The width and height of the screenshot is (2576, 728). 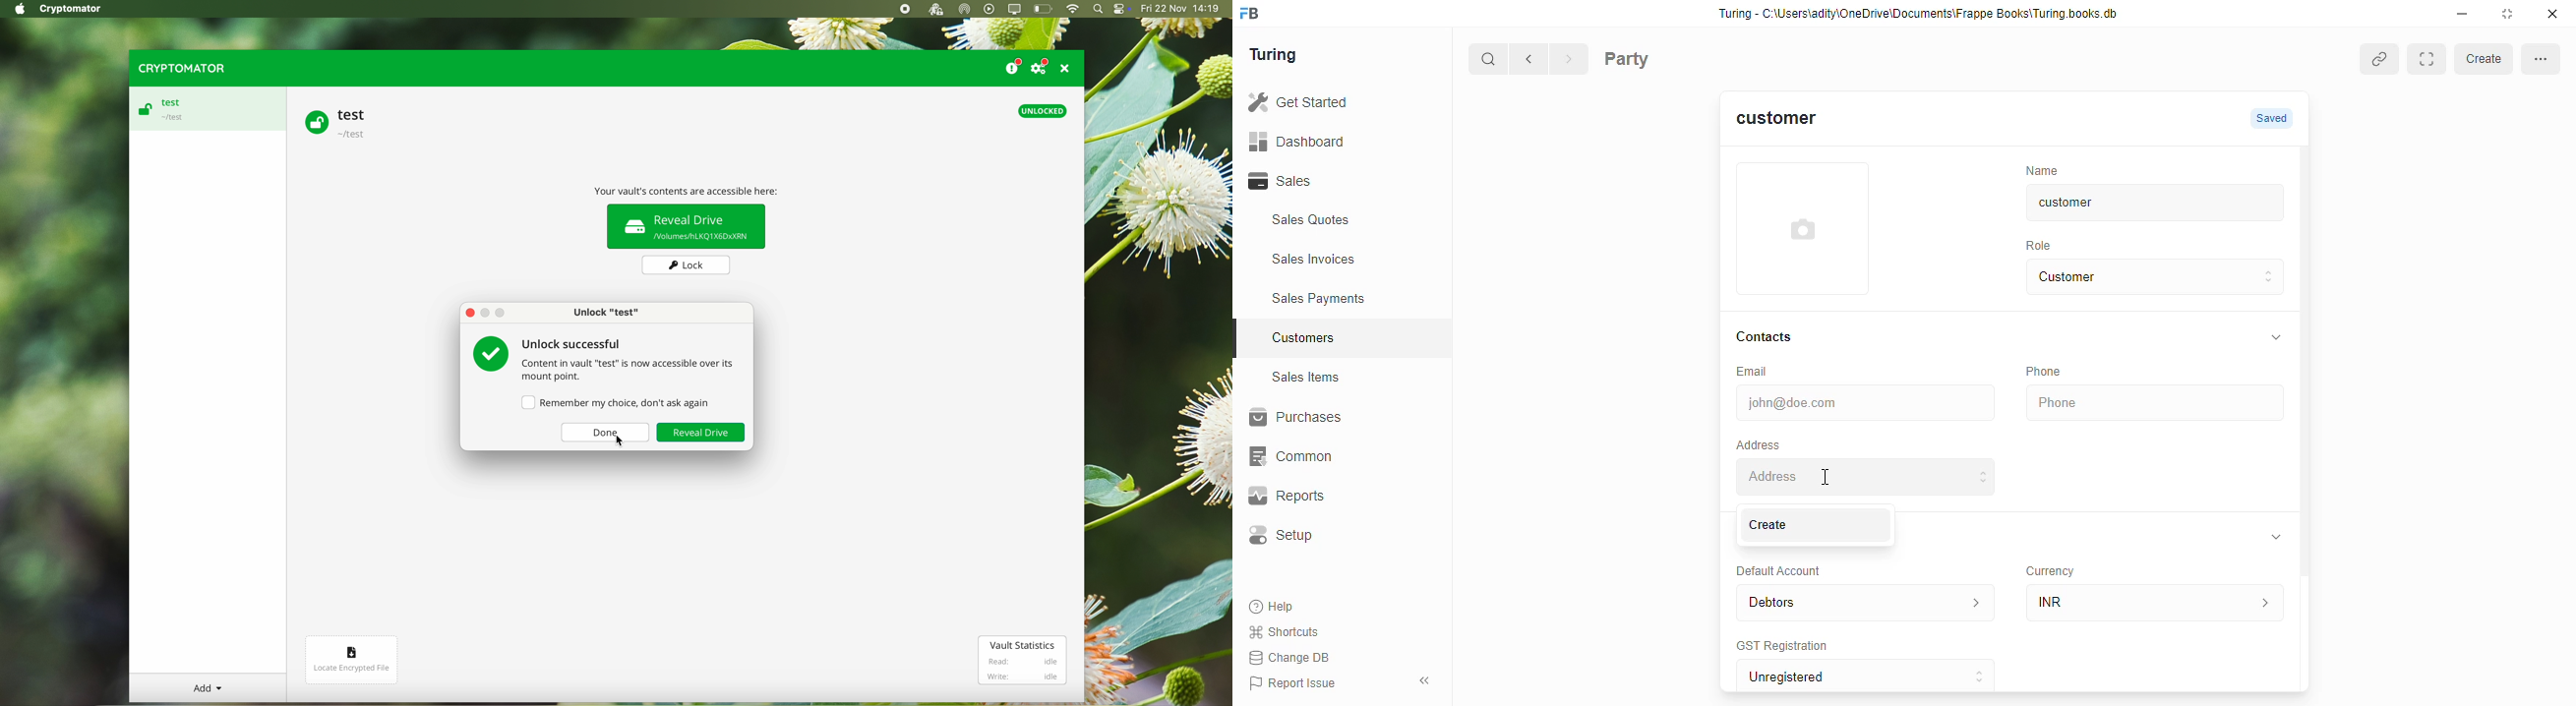 What do you see at coordinates (1924, 16) in the screenshot?
I see `Turing - C:\Users\adity\OneDrive\Documents\Frappe Books\Turing books. db` at bounding box center [1924, 16].